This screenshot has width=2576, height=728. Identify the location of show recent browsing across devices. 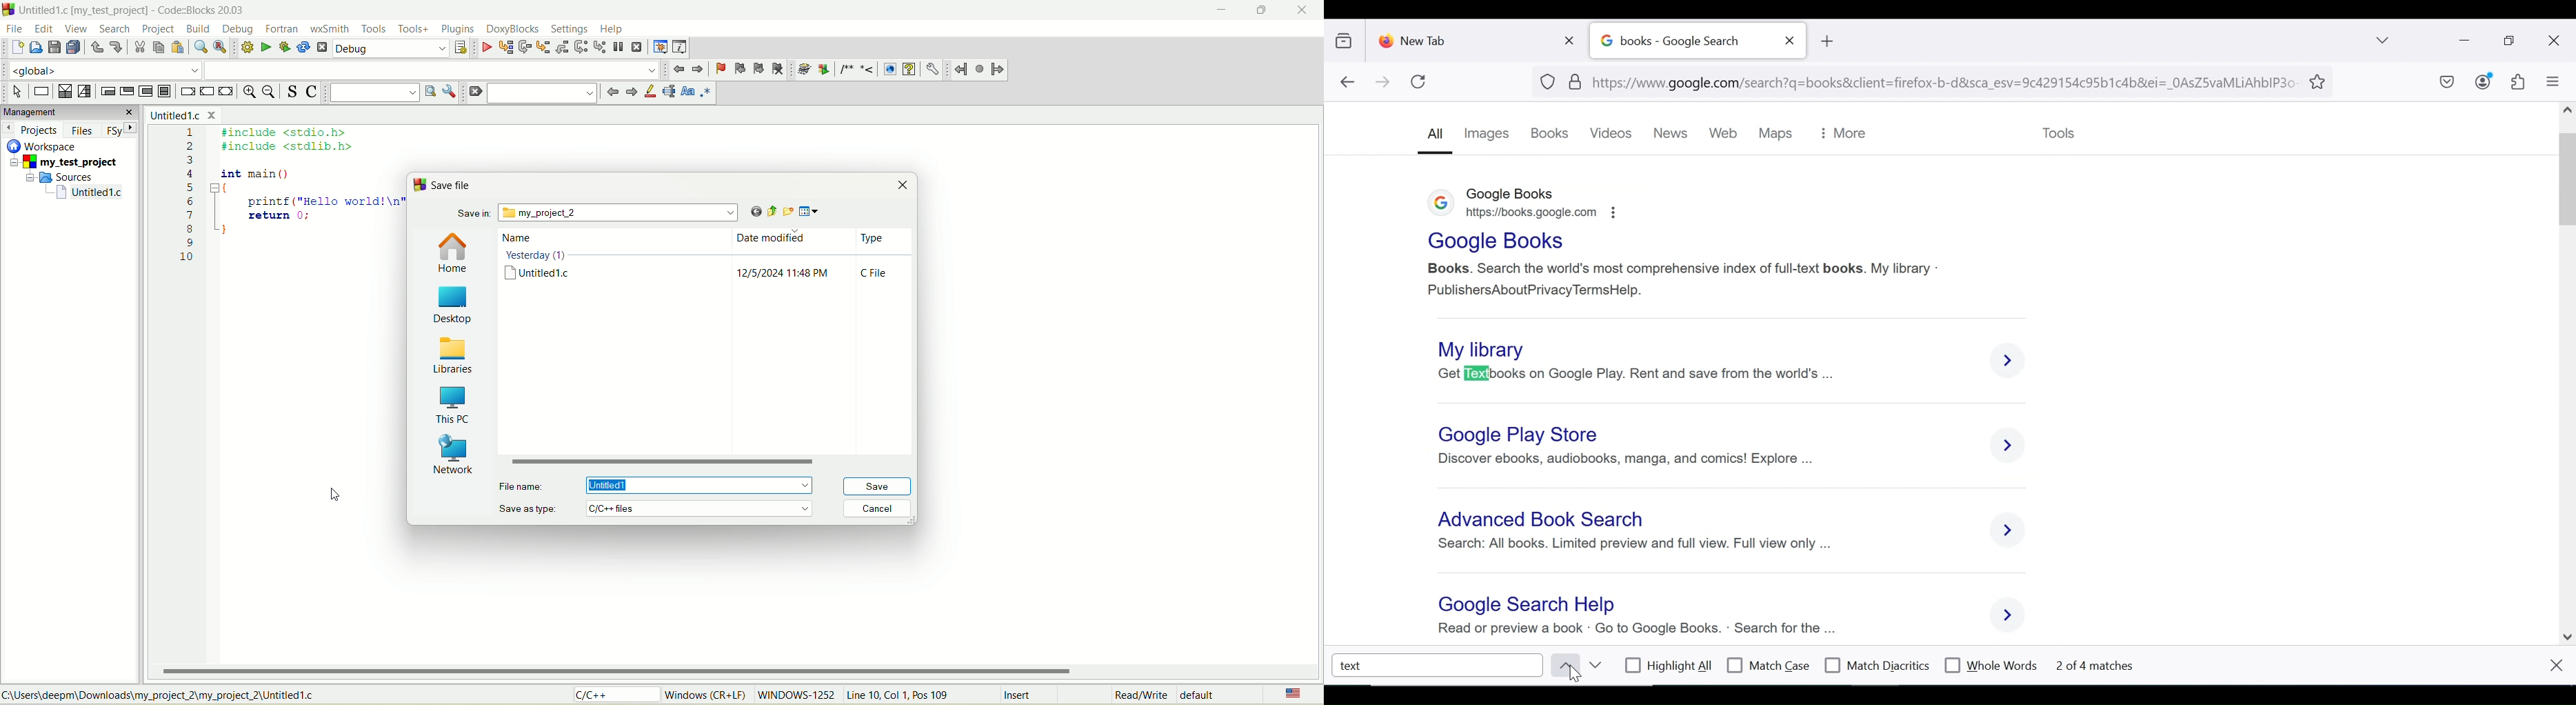
(1347, 39).